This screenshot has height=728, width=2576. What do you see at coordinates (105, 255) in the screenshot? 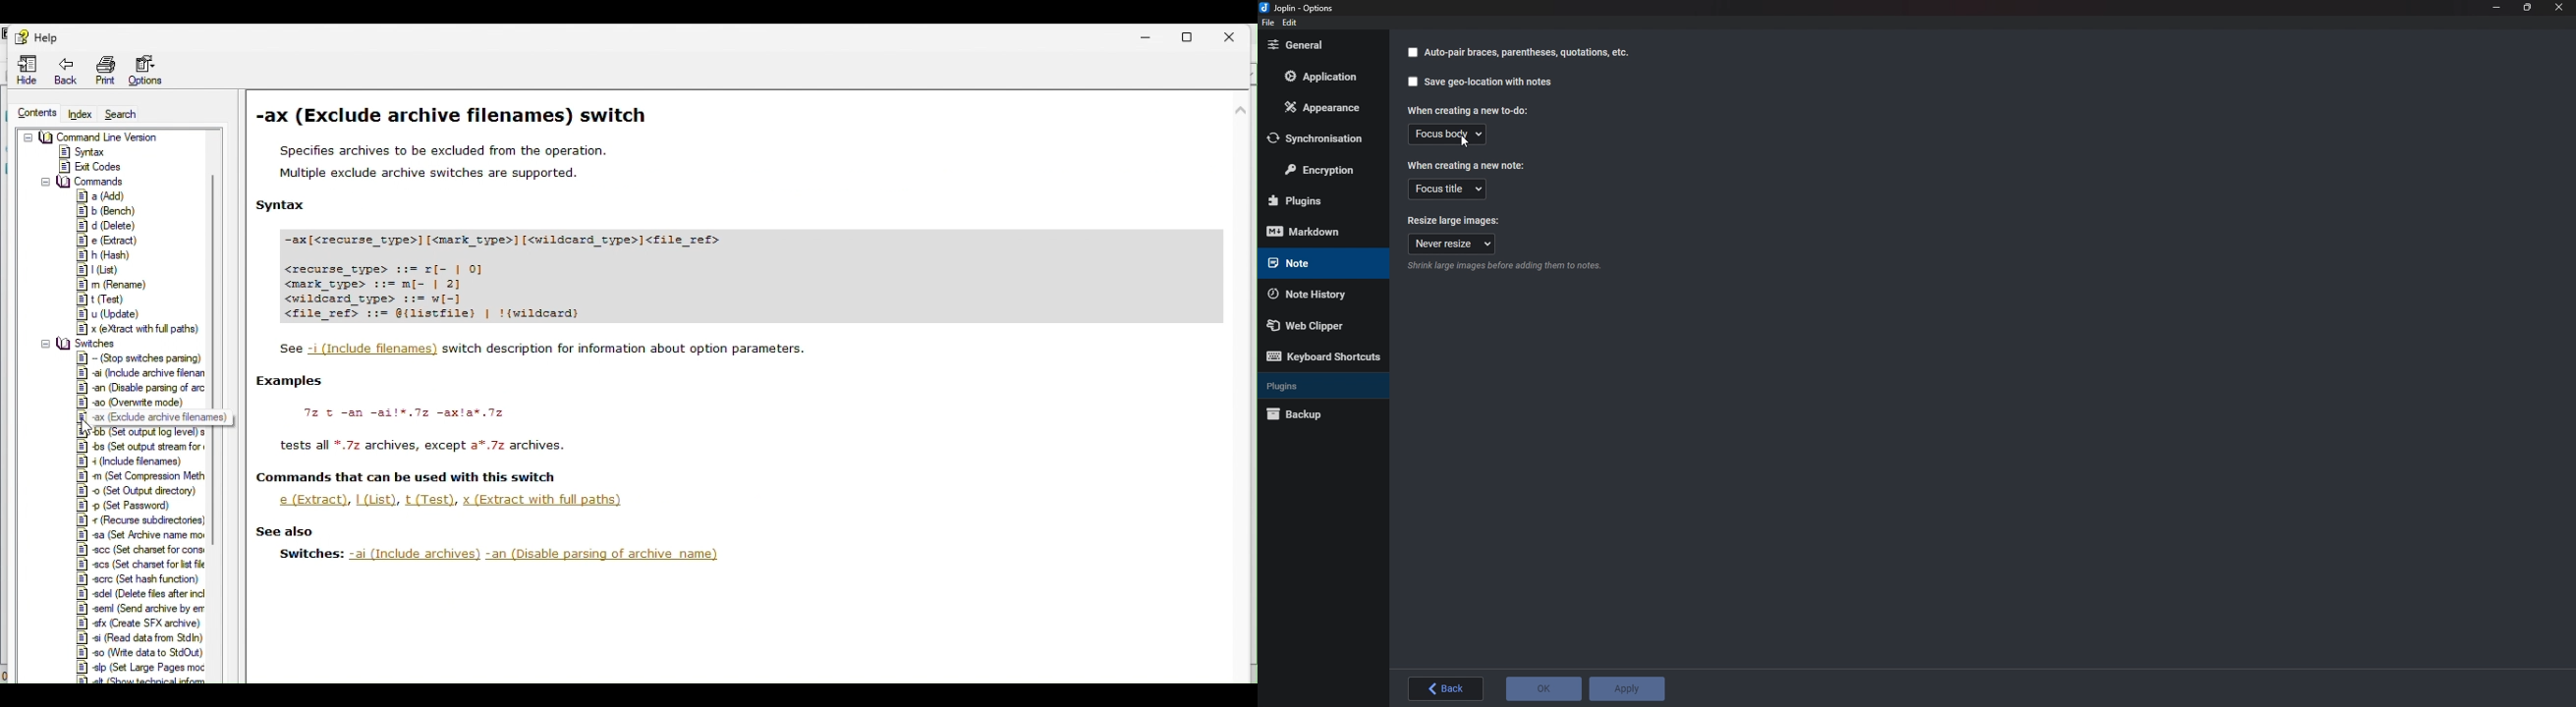
I see `E] h (Hash)` at bounding box center [105, 255].